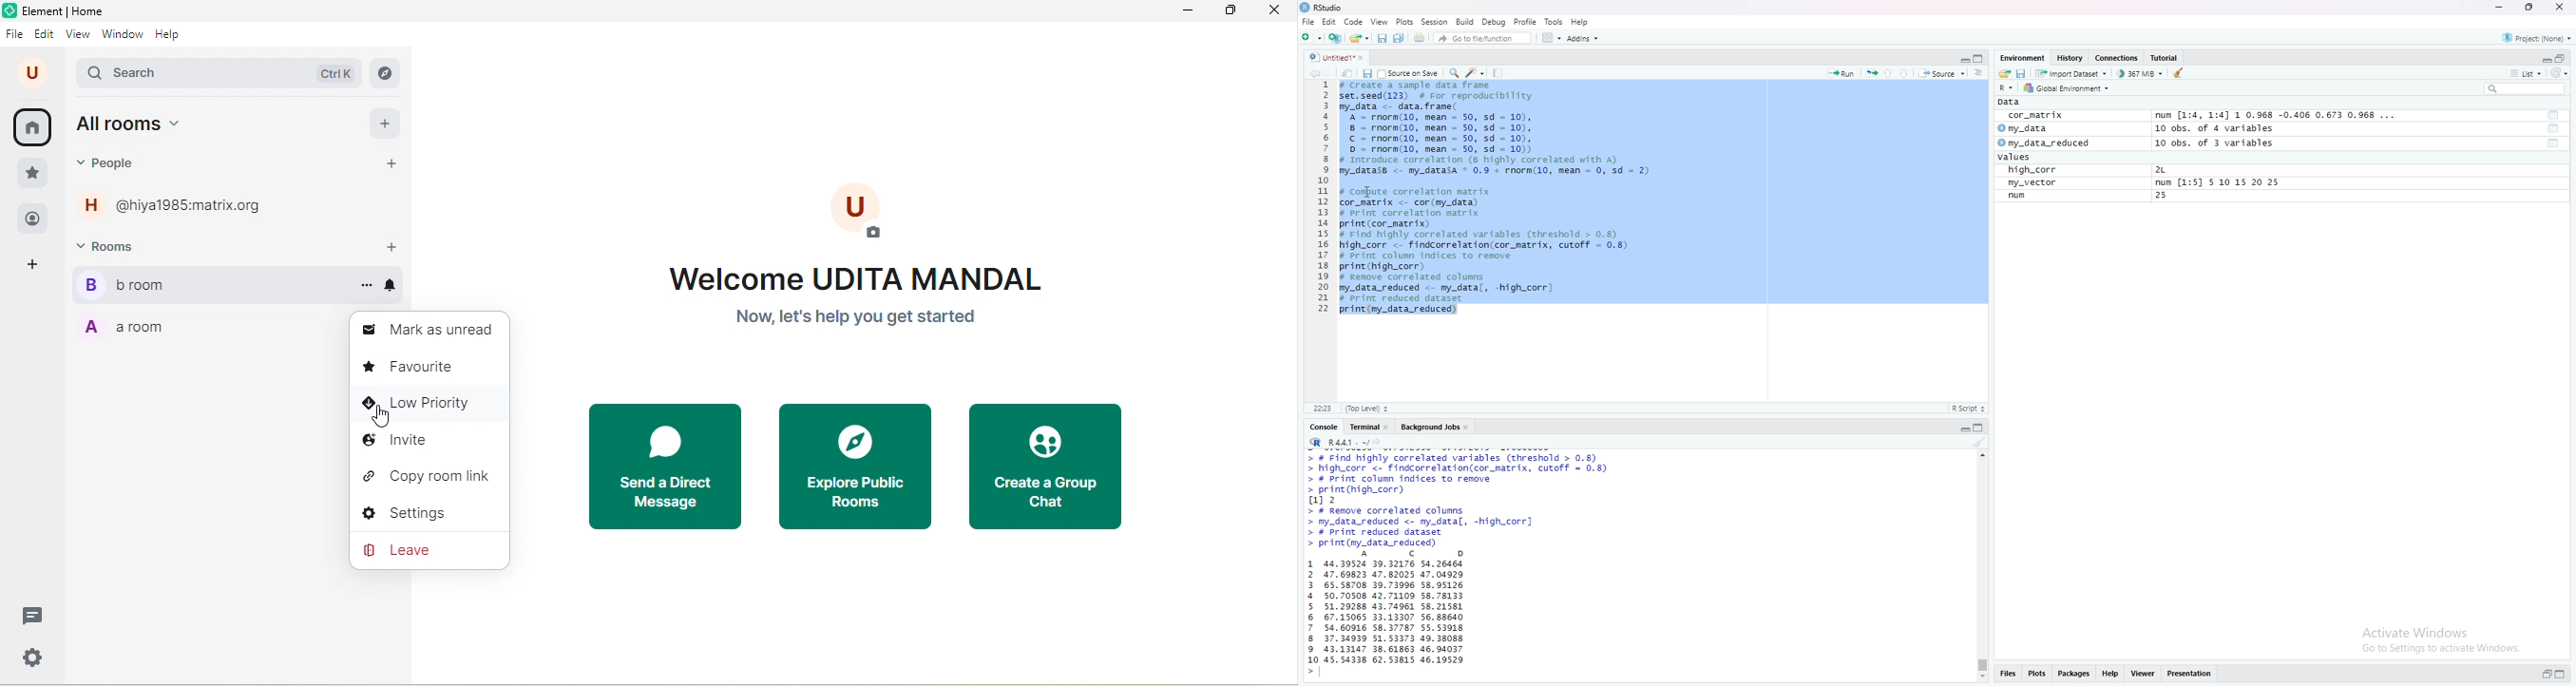  I want to click on History, so click(2071, 57).